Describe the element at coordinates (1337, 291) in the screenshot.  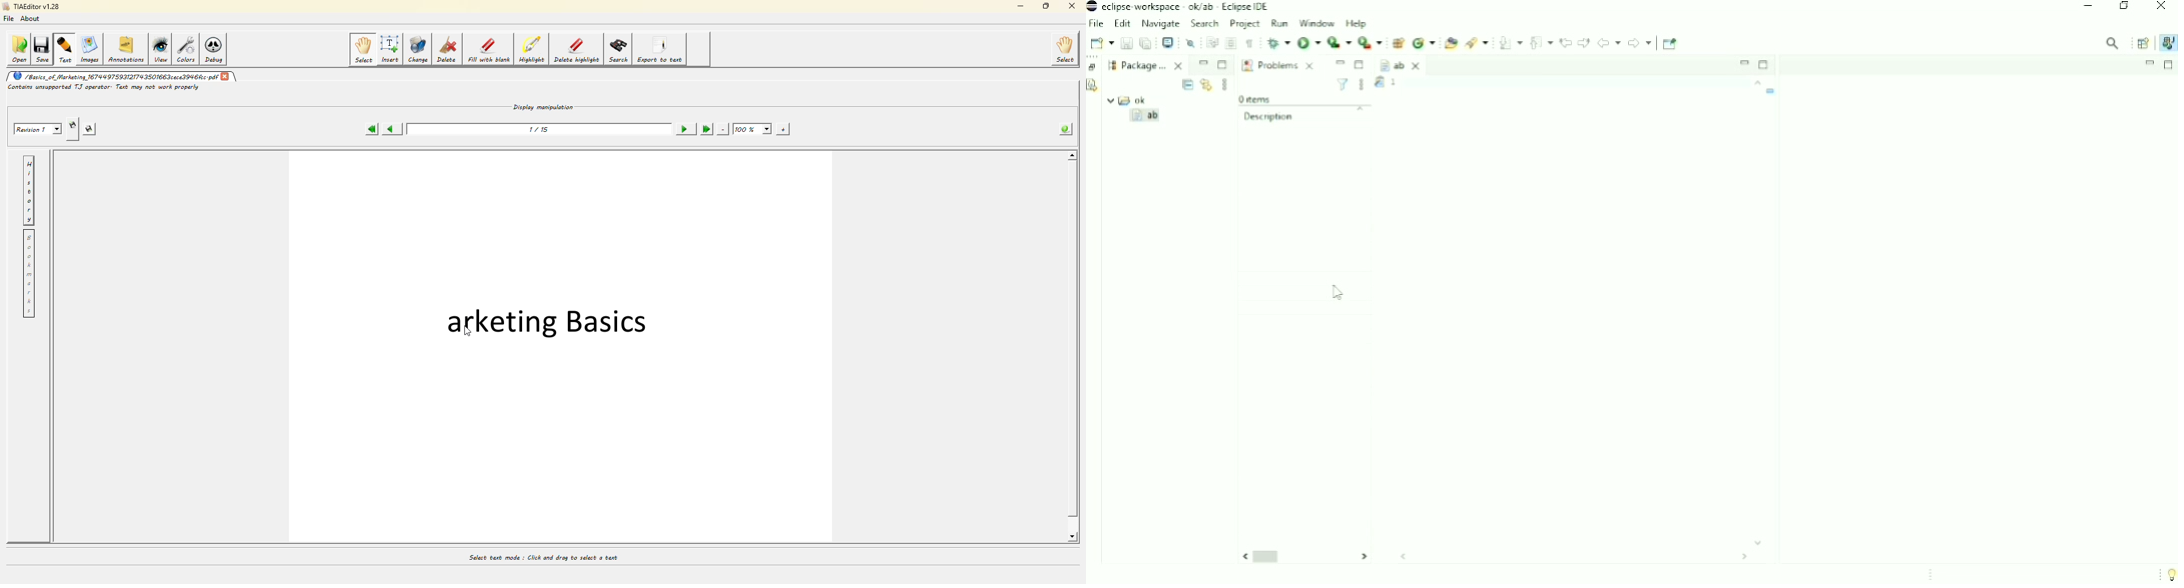
I see `Cursor` at that location.